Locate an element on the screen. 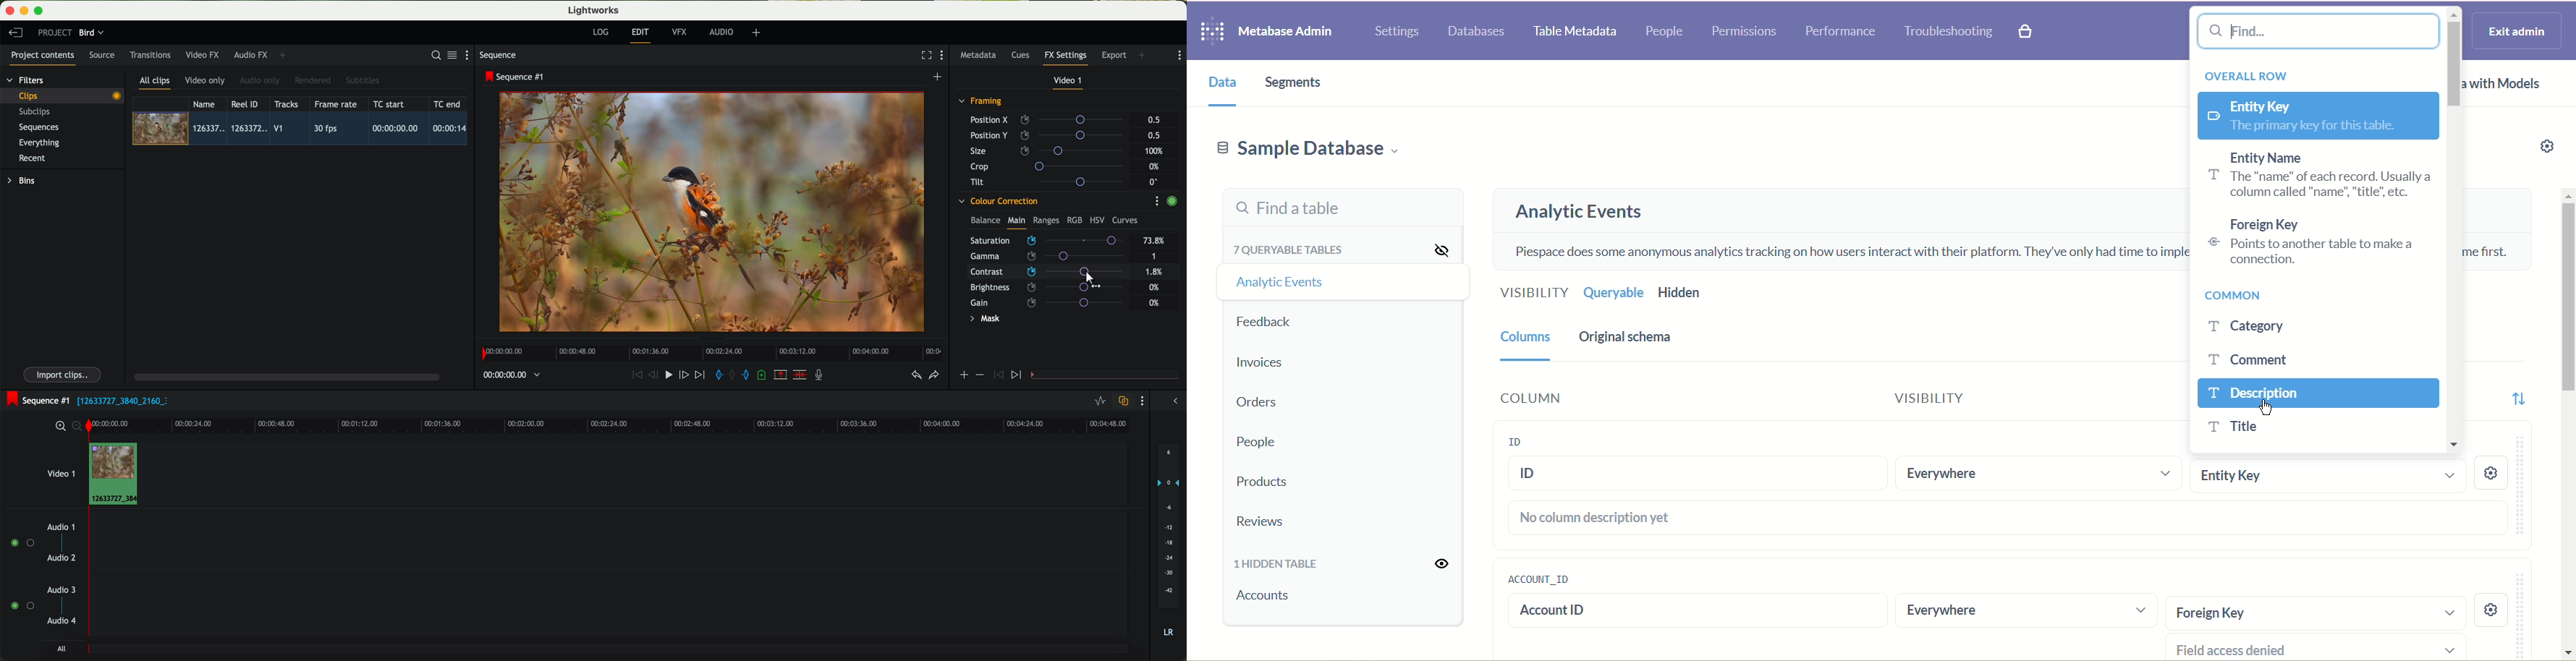  rewind is located at coordinates (636, 376).